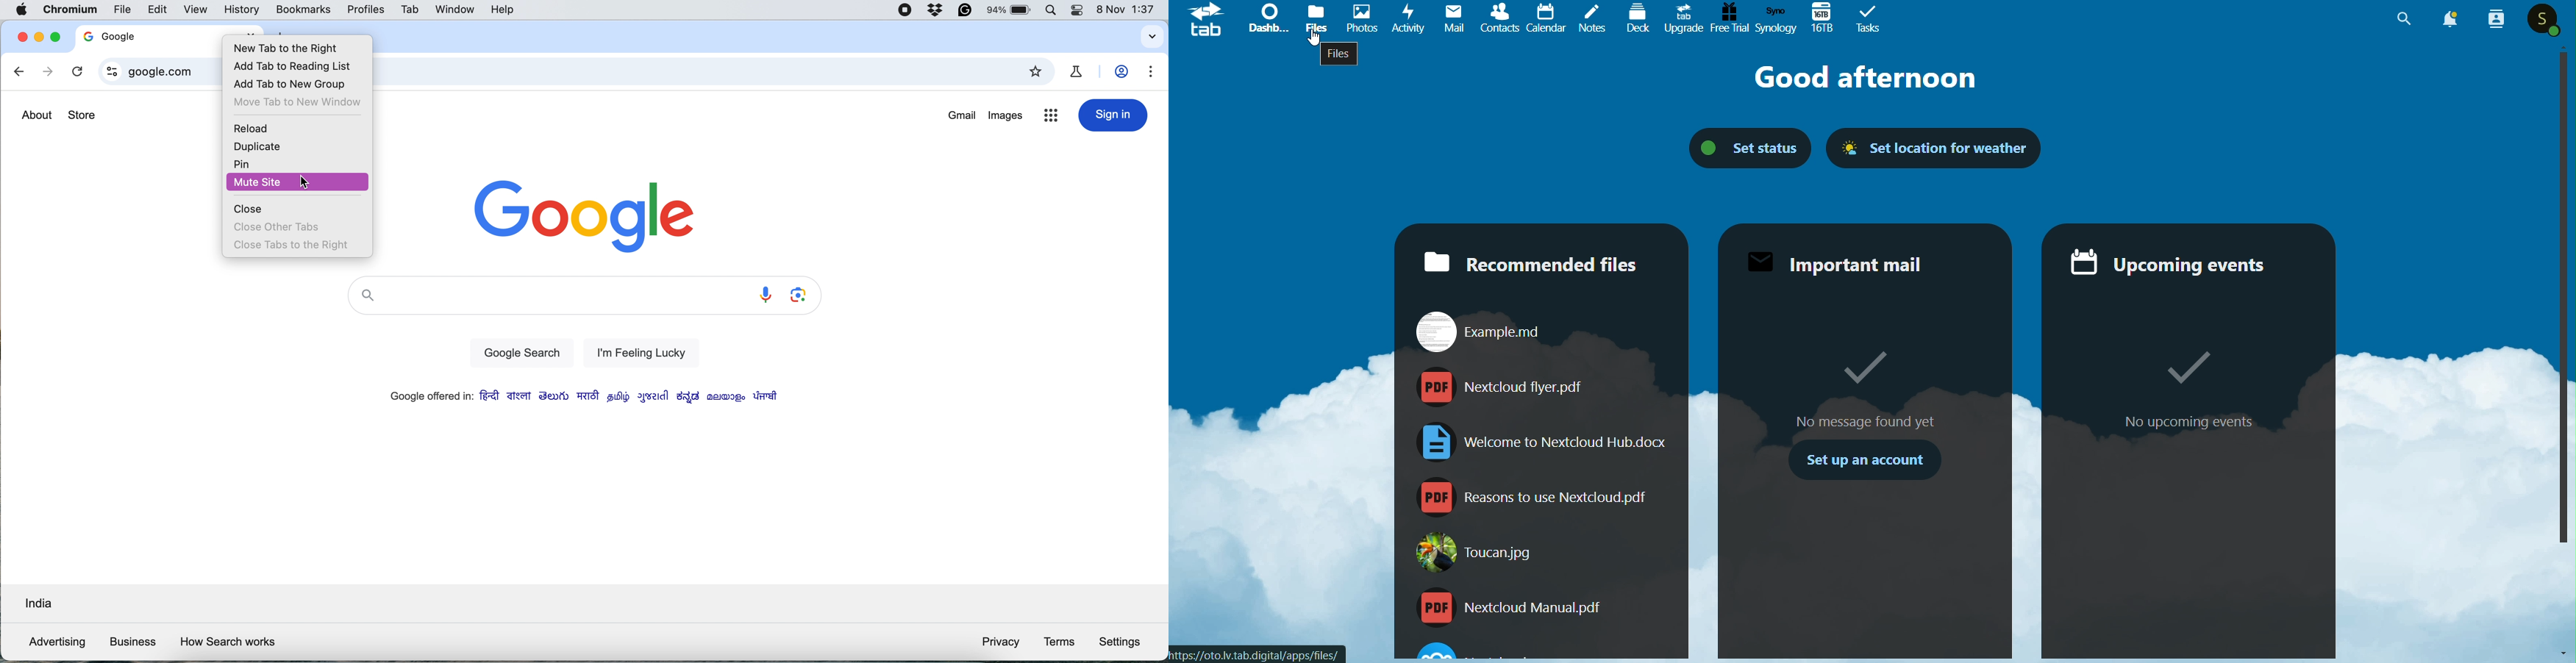  Describe the element at coordinates (1872, 21) in the screenshot. I see `Tasks` at that location.